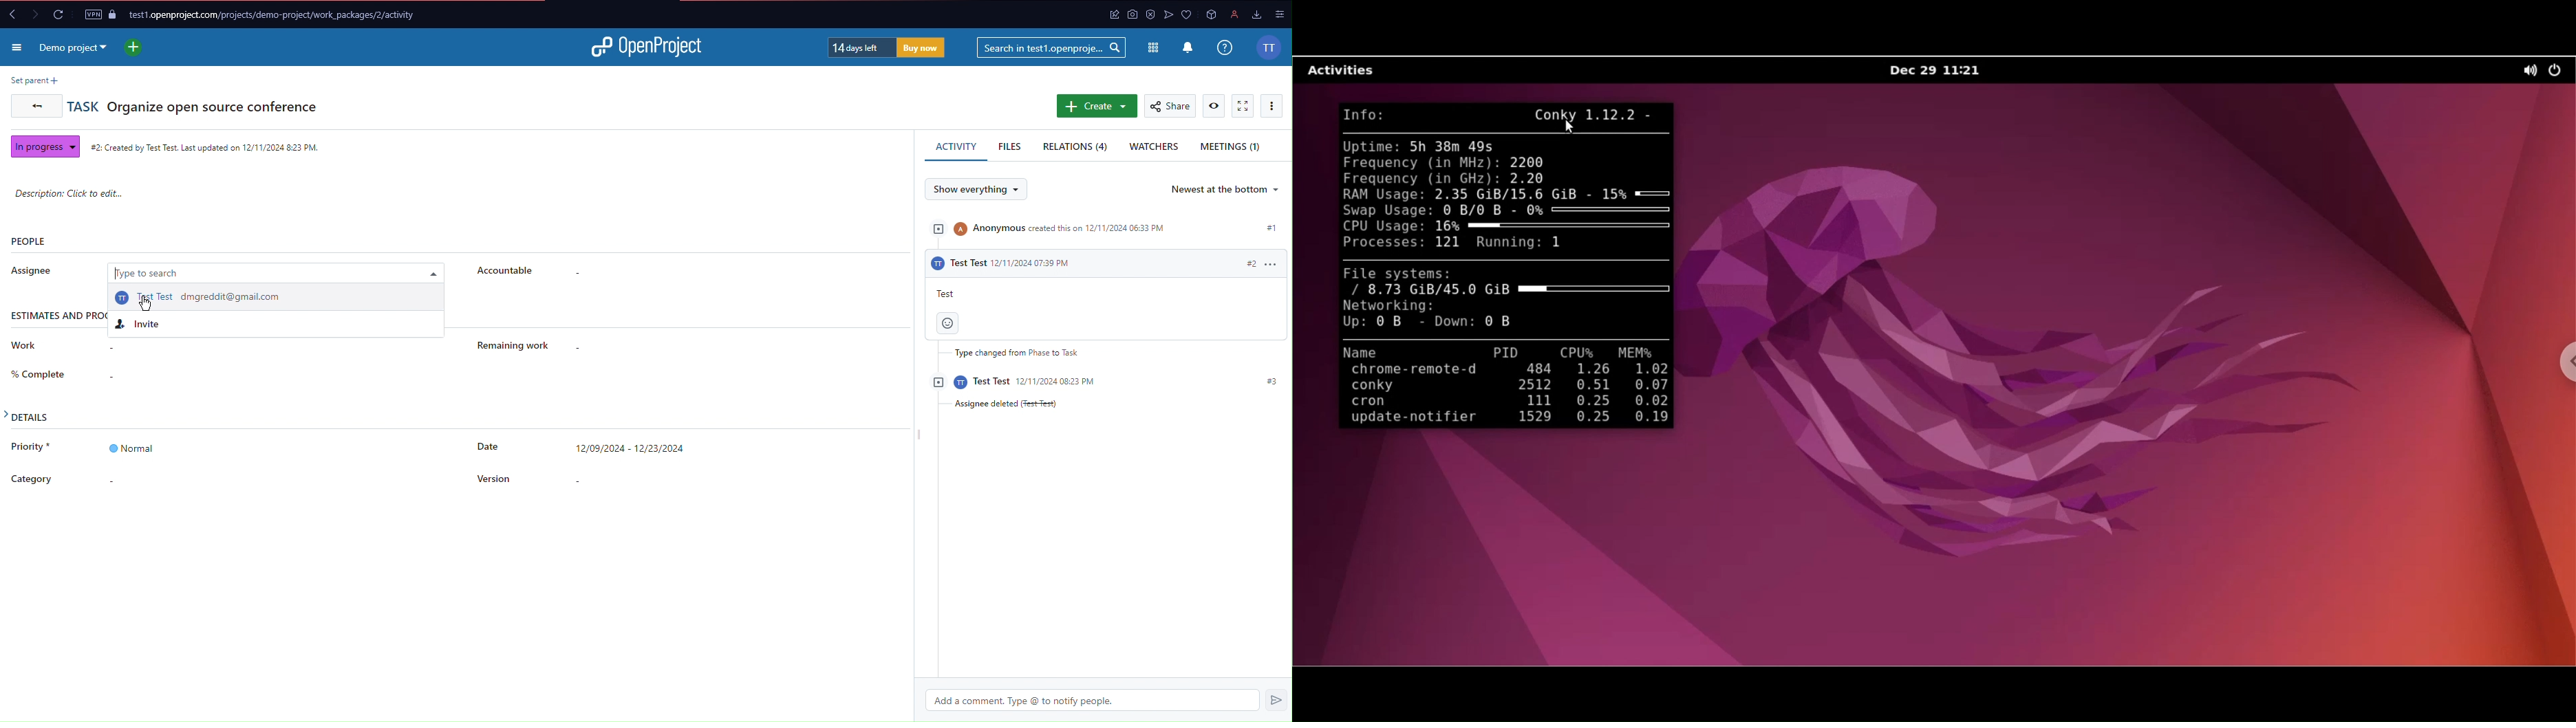 The width and height of the screenshot is (2576, 728). What do you see at coordinates (1053, 226) in the screenshot?
I see `Anonymous created this` at bounding box center [1053, 226].